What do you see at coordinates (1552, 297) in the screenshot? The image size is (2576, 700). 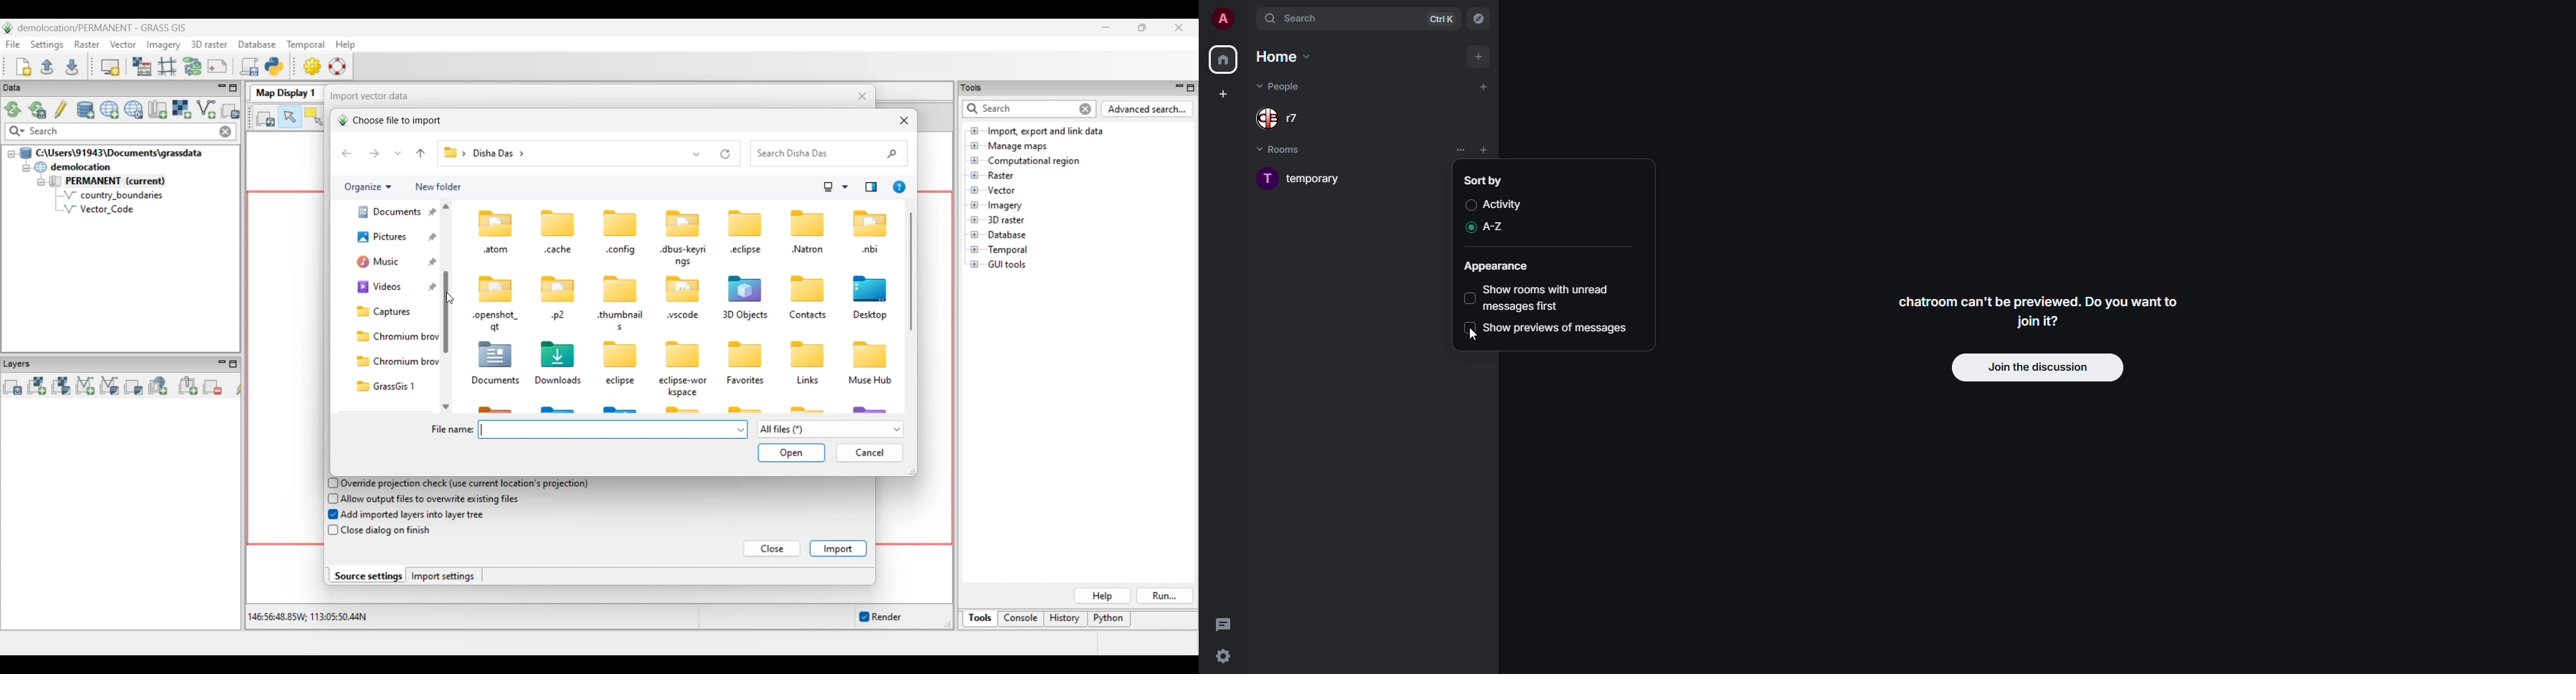 I see `show rooms with unread messages first` at bounding box center [1552, 297].